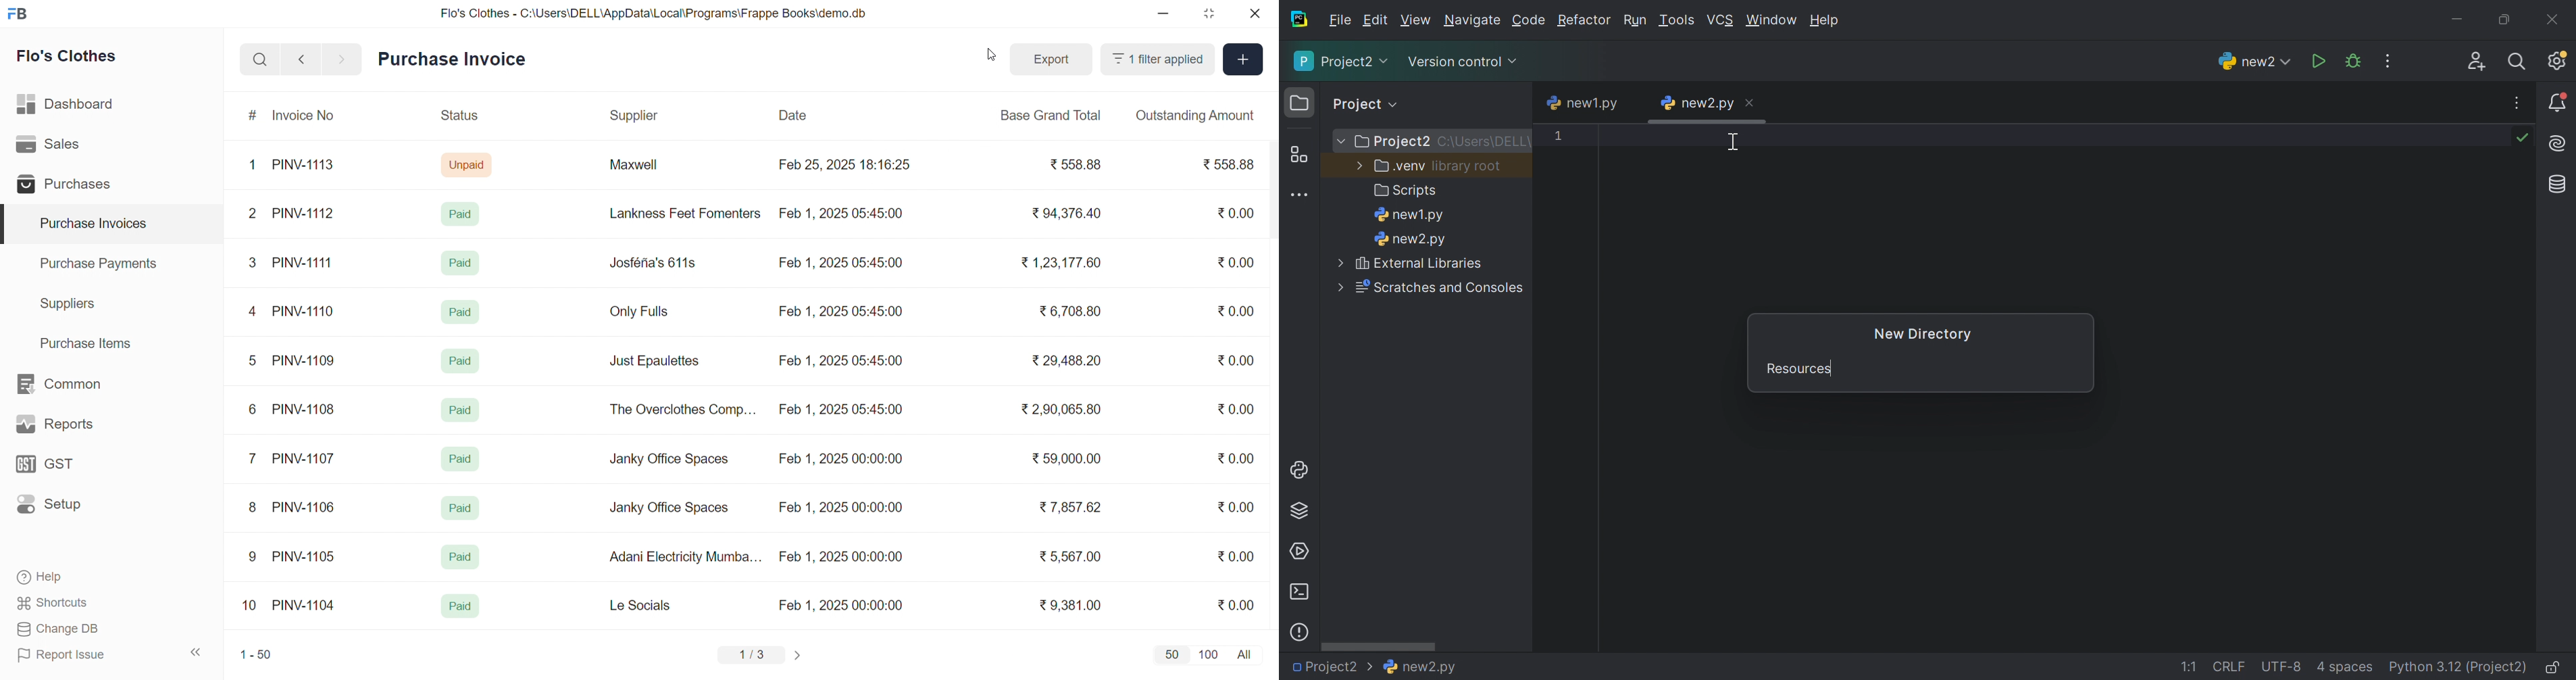 This screenshot has width=2576, height=700. Describe the element at coordinates (1052, 60) in the screenshot. I see `Export` at that location.